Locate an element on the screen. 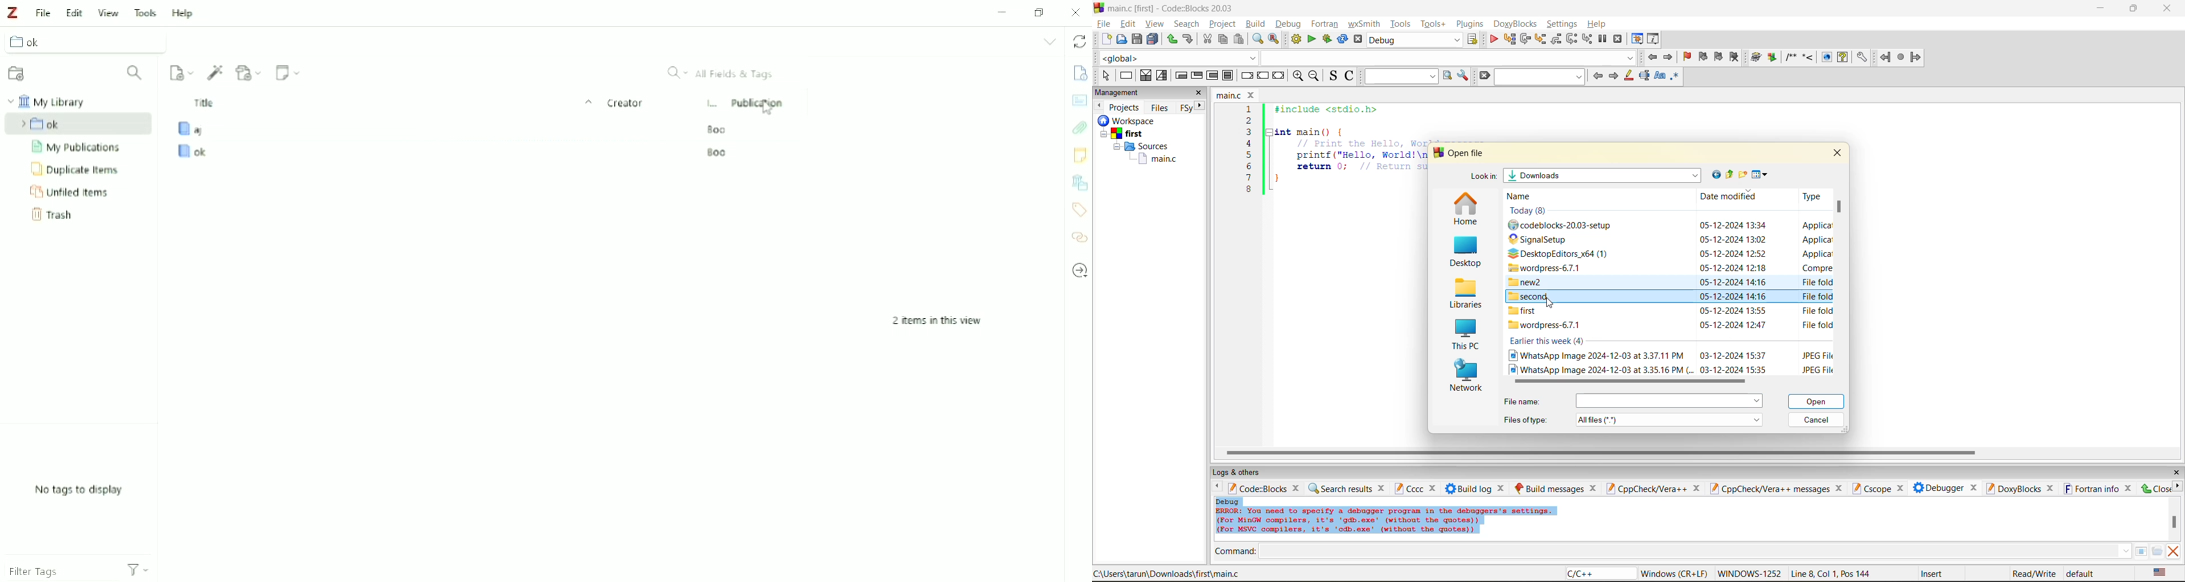 The image size is (2212, 588). View is located at coordinates (109, 13).